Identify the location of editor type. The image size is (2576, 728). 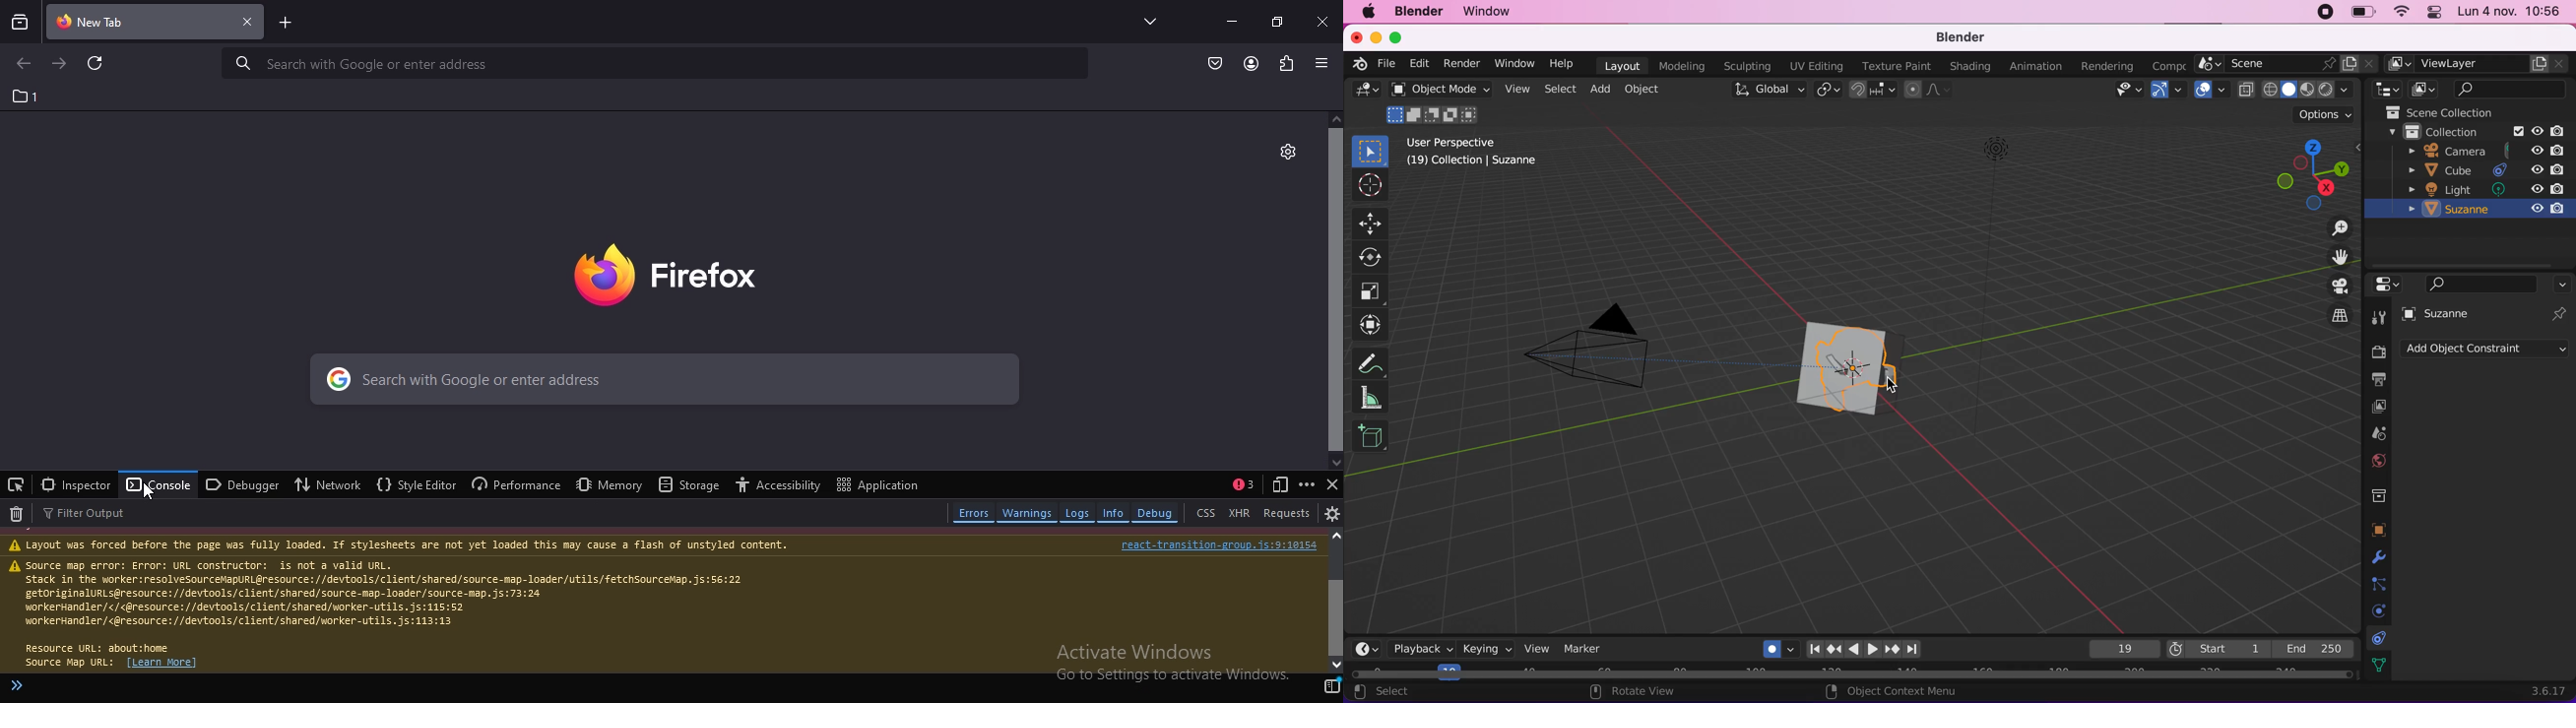
(2389, 285).